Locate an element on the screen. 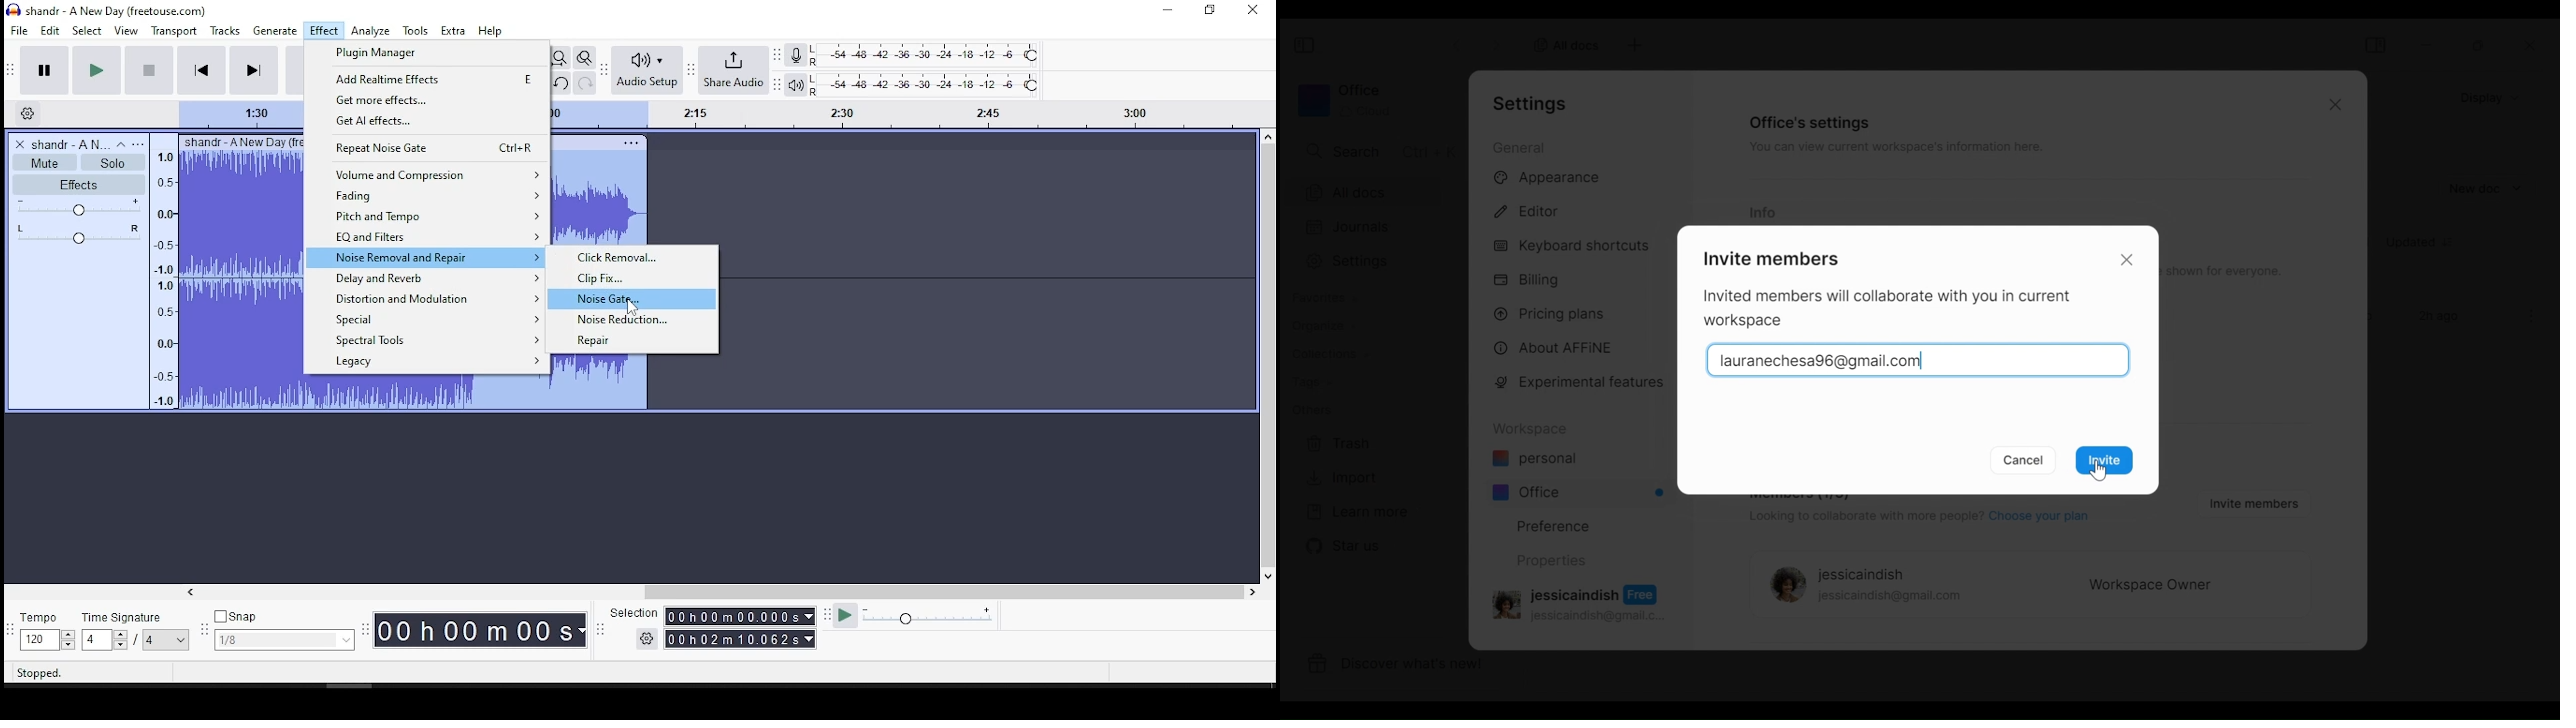 Image resolution: width=2576 pixels, height=728 pixels. skip to start is located at coordinates (201, 70).